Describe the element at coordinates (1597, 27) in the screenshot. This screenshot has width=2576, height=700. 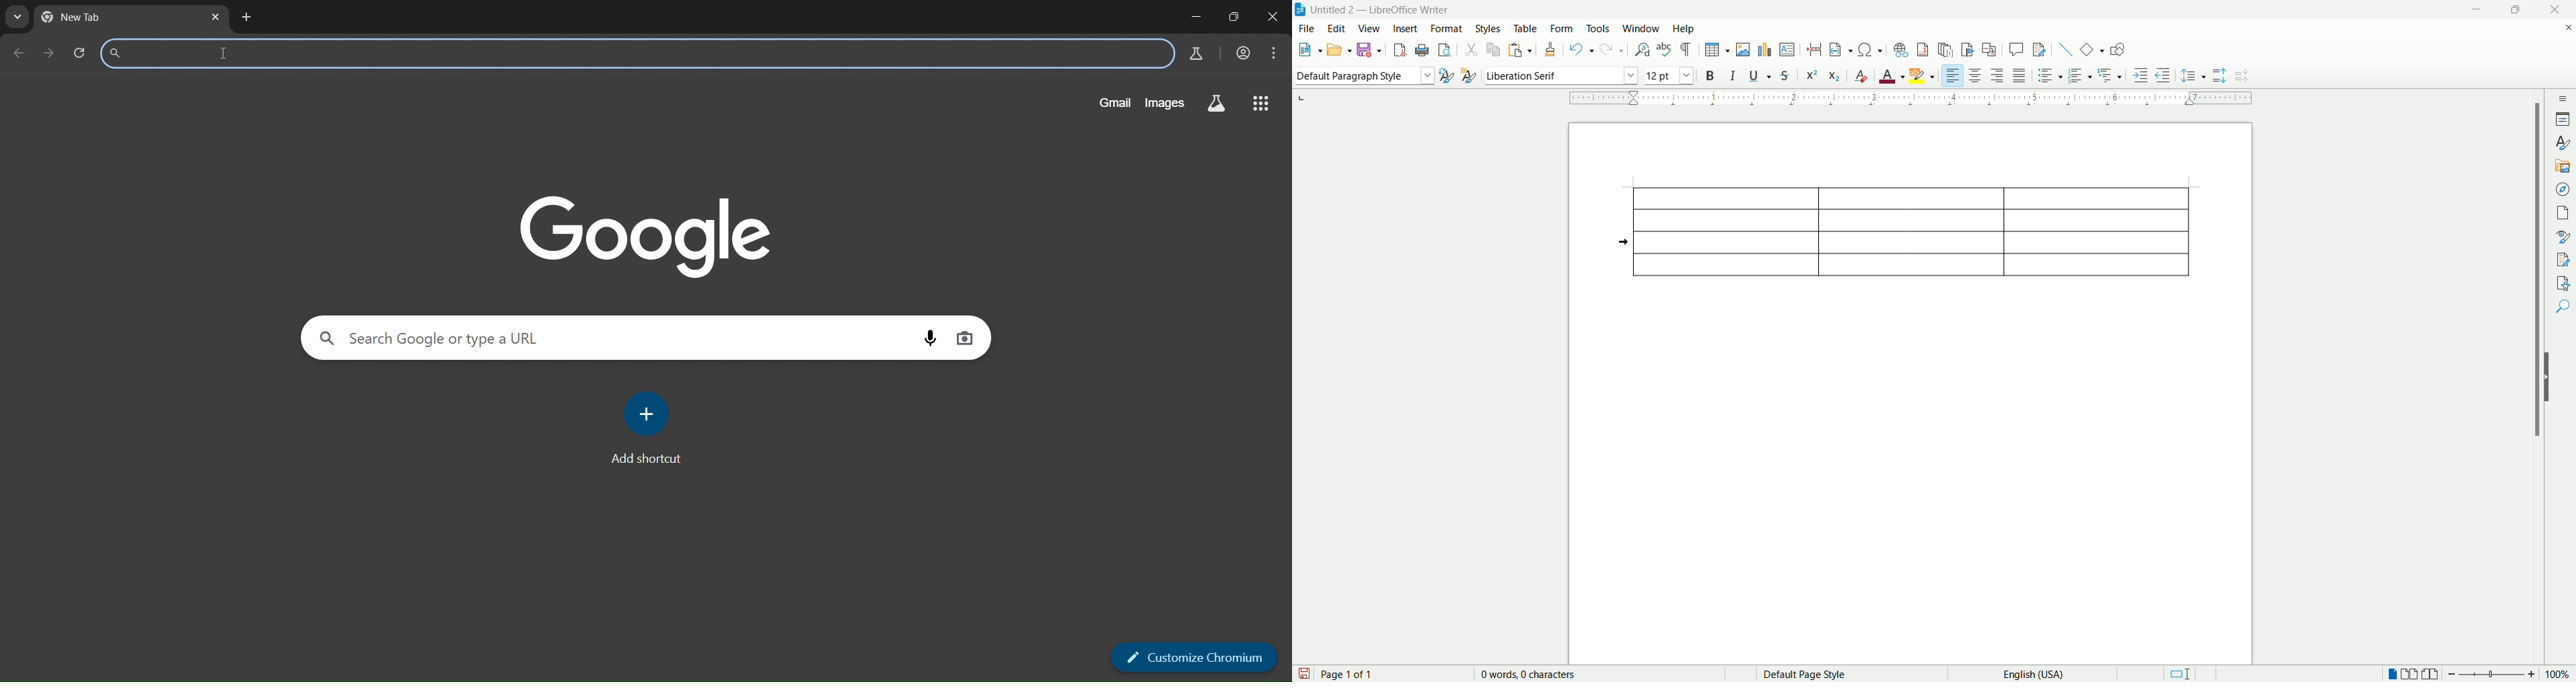
I see `tools` at that location.